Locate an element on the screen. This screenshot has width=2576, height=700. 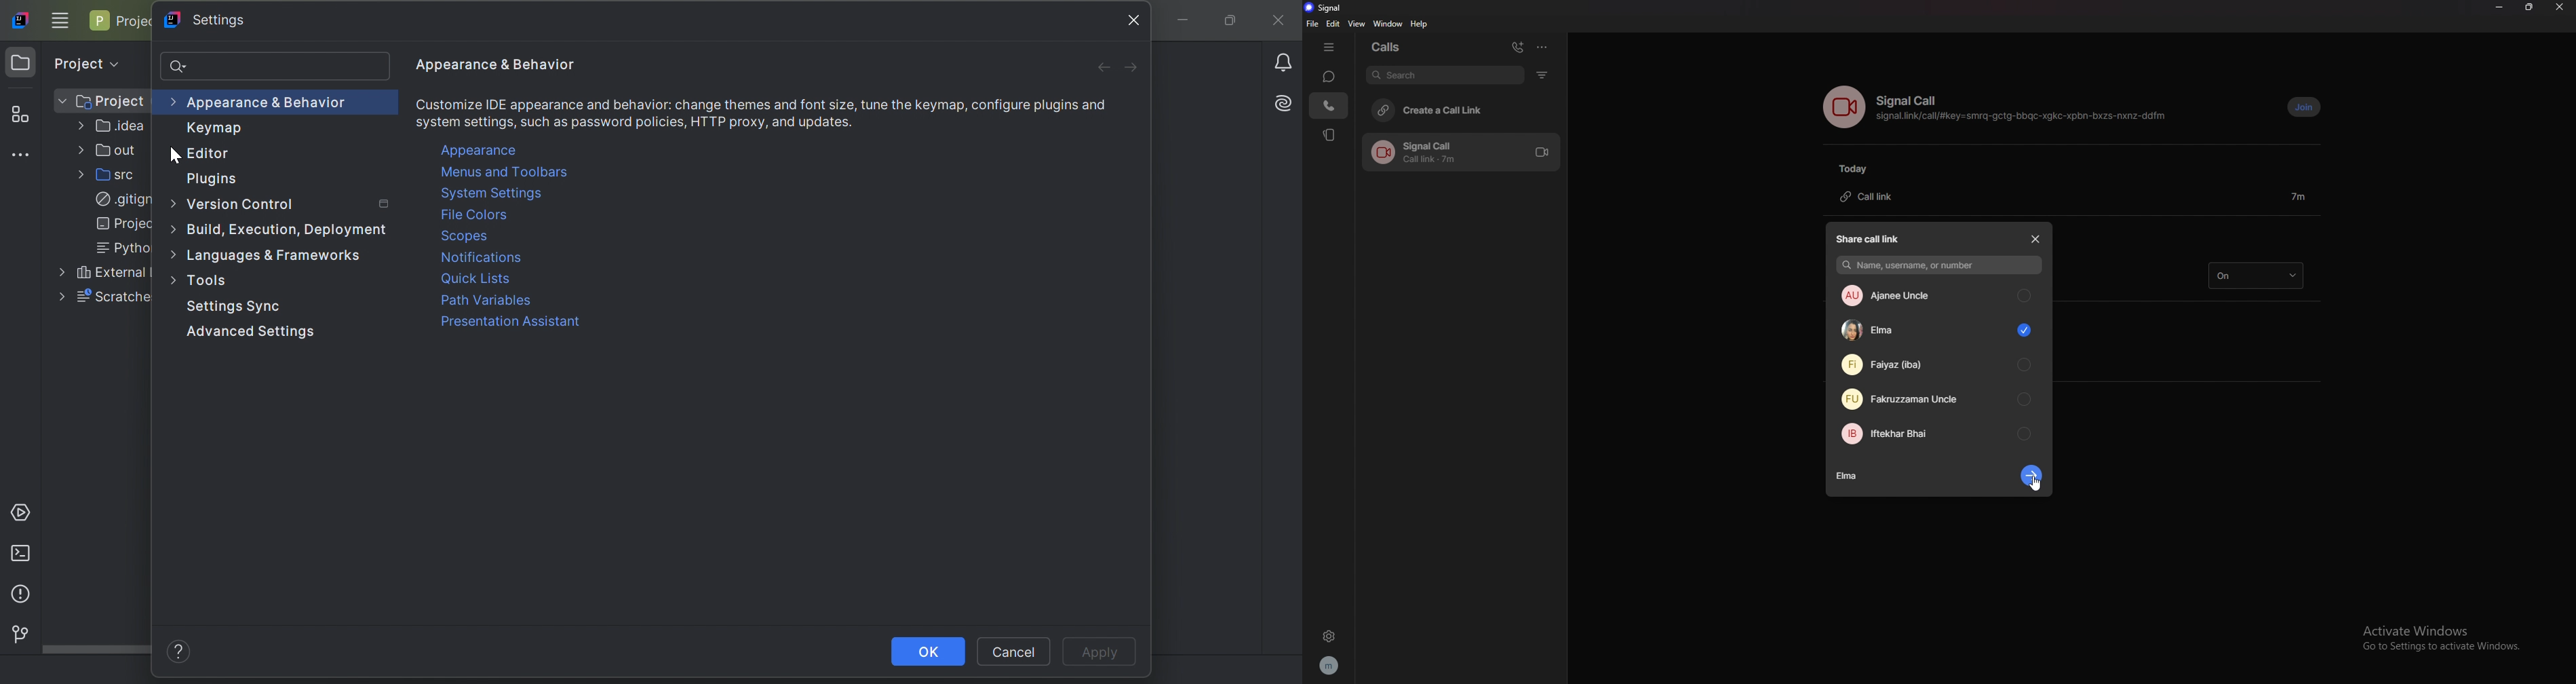
calls is located at coordinates (1329, 105).